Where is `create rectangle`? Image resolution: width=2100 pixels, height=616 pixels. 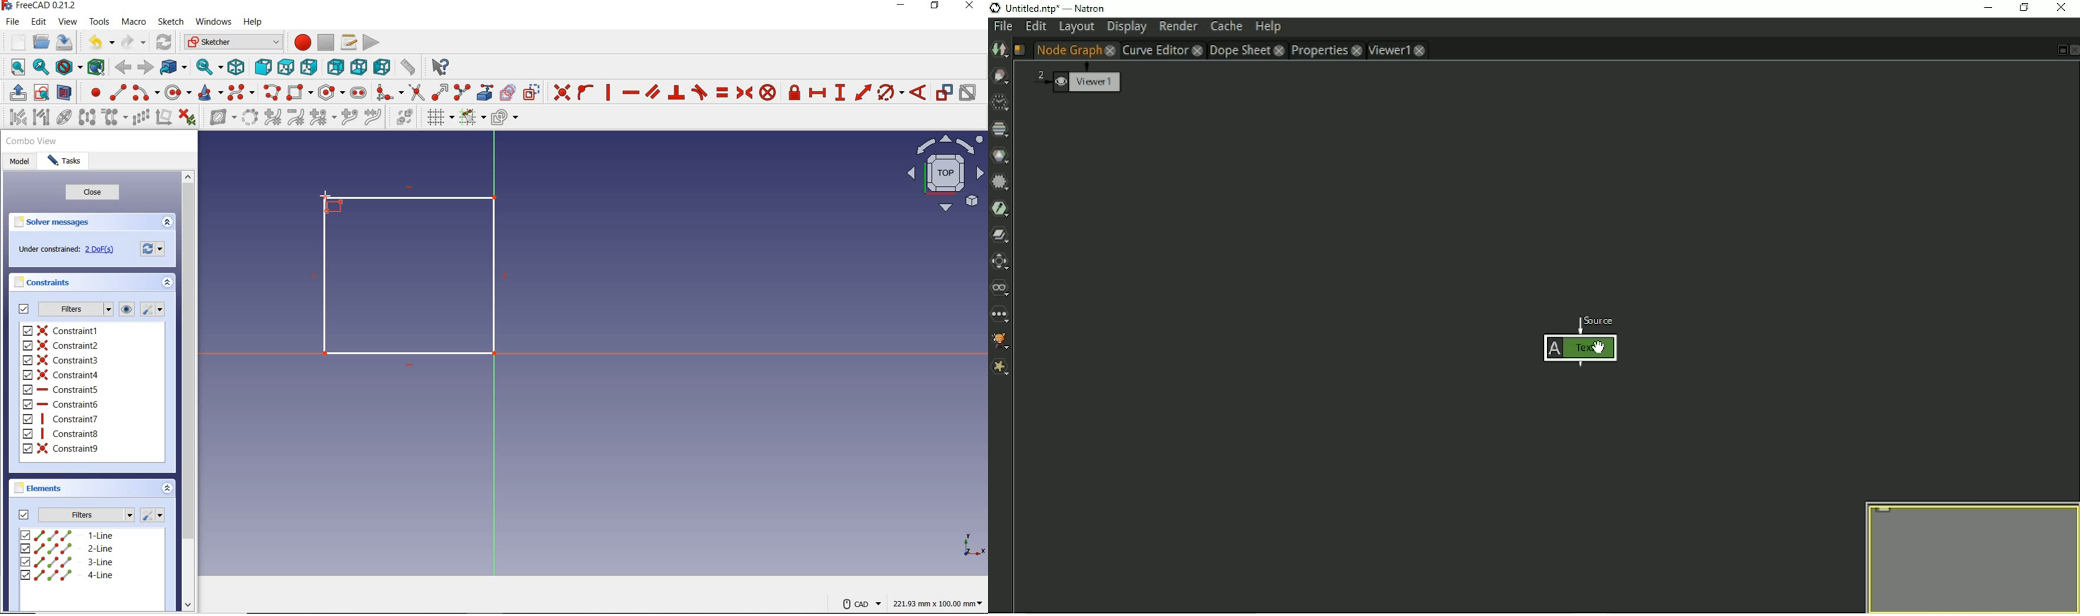 create rectangle is located at coordinates (300, 93).